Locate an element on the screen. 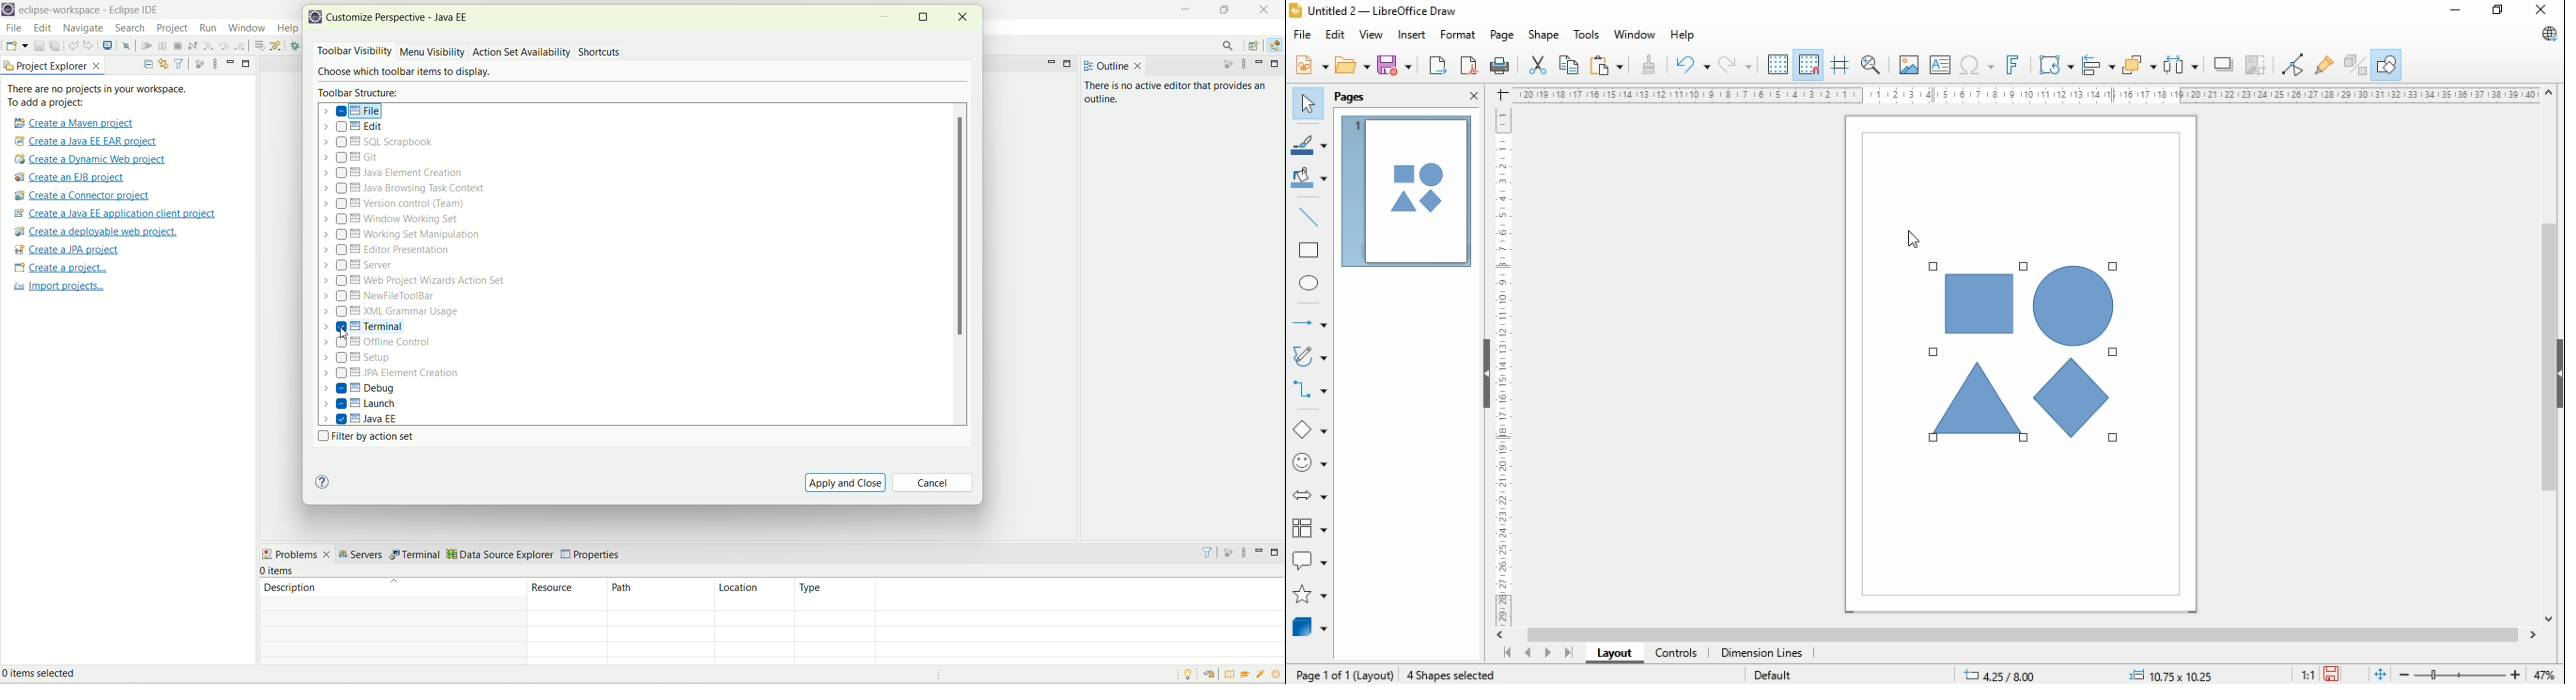 This screenshot has height=700, width=2576. project is located at coordinates (171, 28).